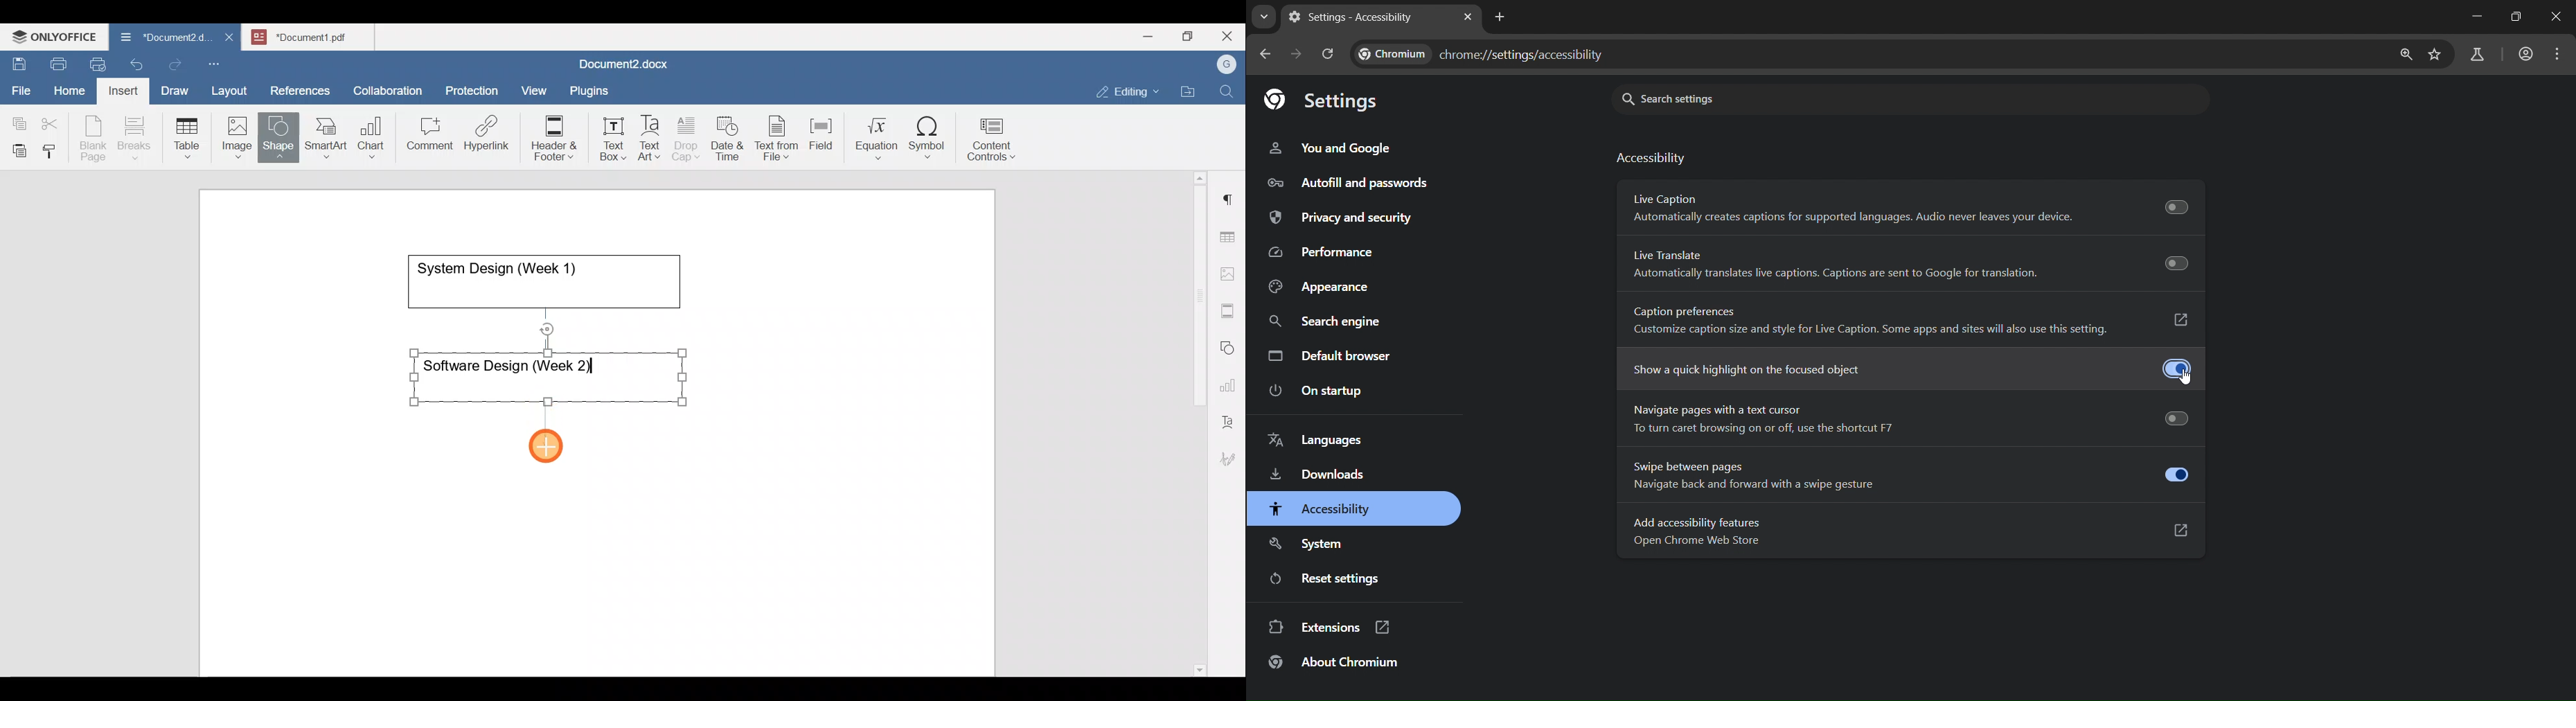 This screenshot has width=2576, height=728. Describe the element at coordinates (1318, 391) in the screenshot. I see `on startup` at that location.